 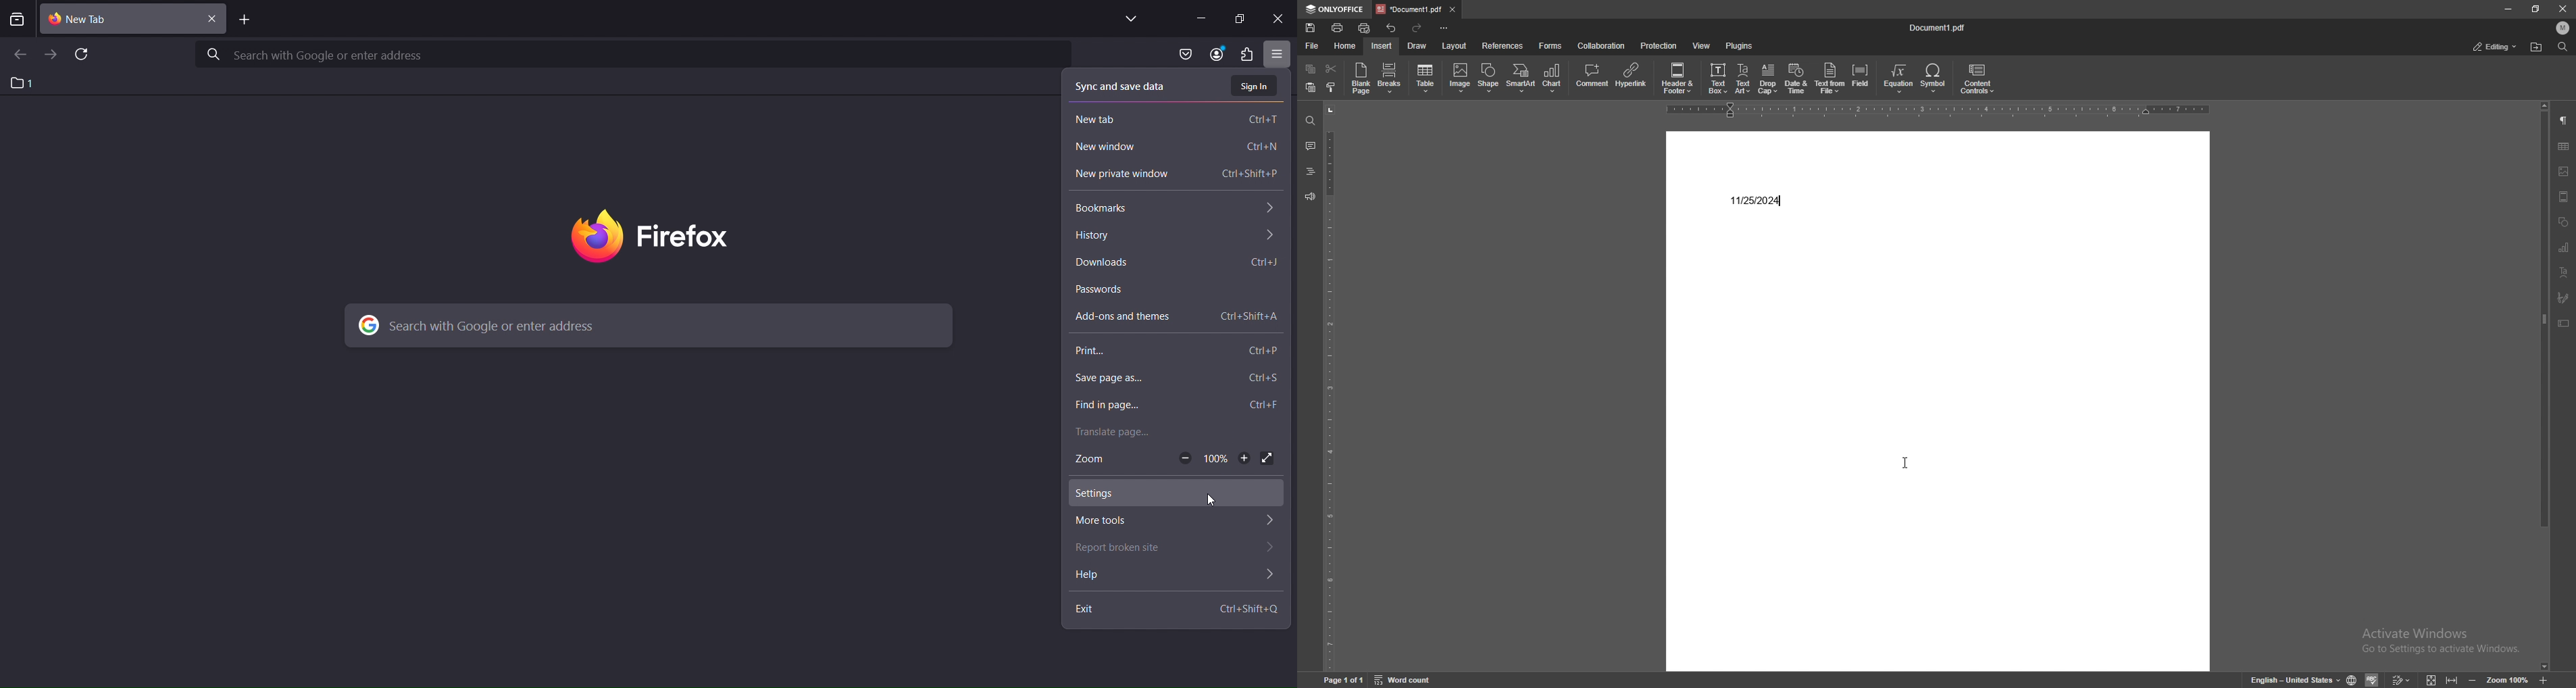 I want to click on page 1 of 1, so click(x=1343, y=681).